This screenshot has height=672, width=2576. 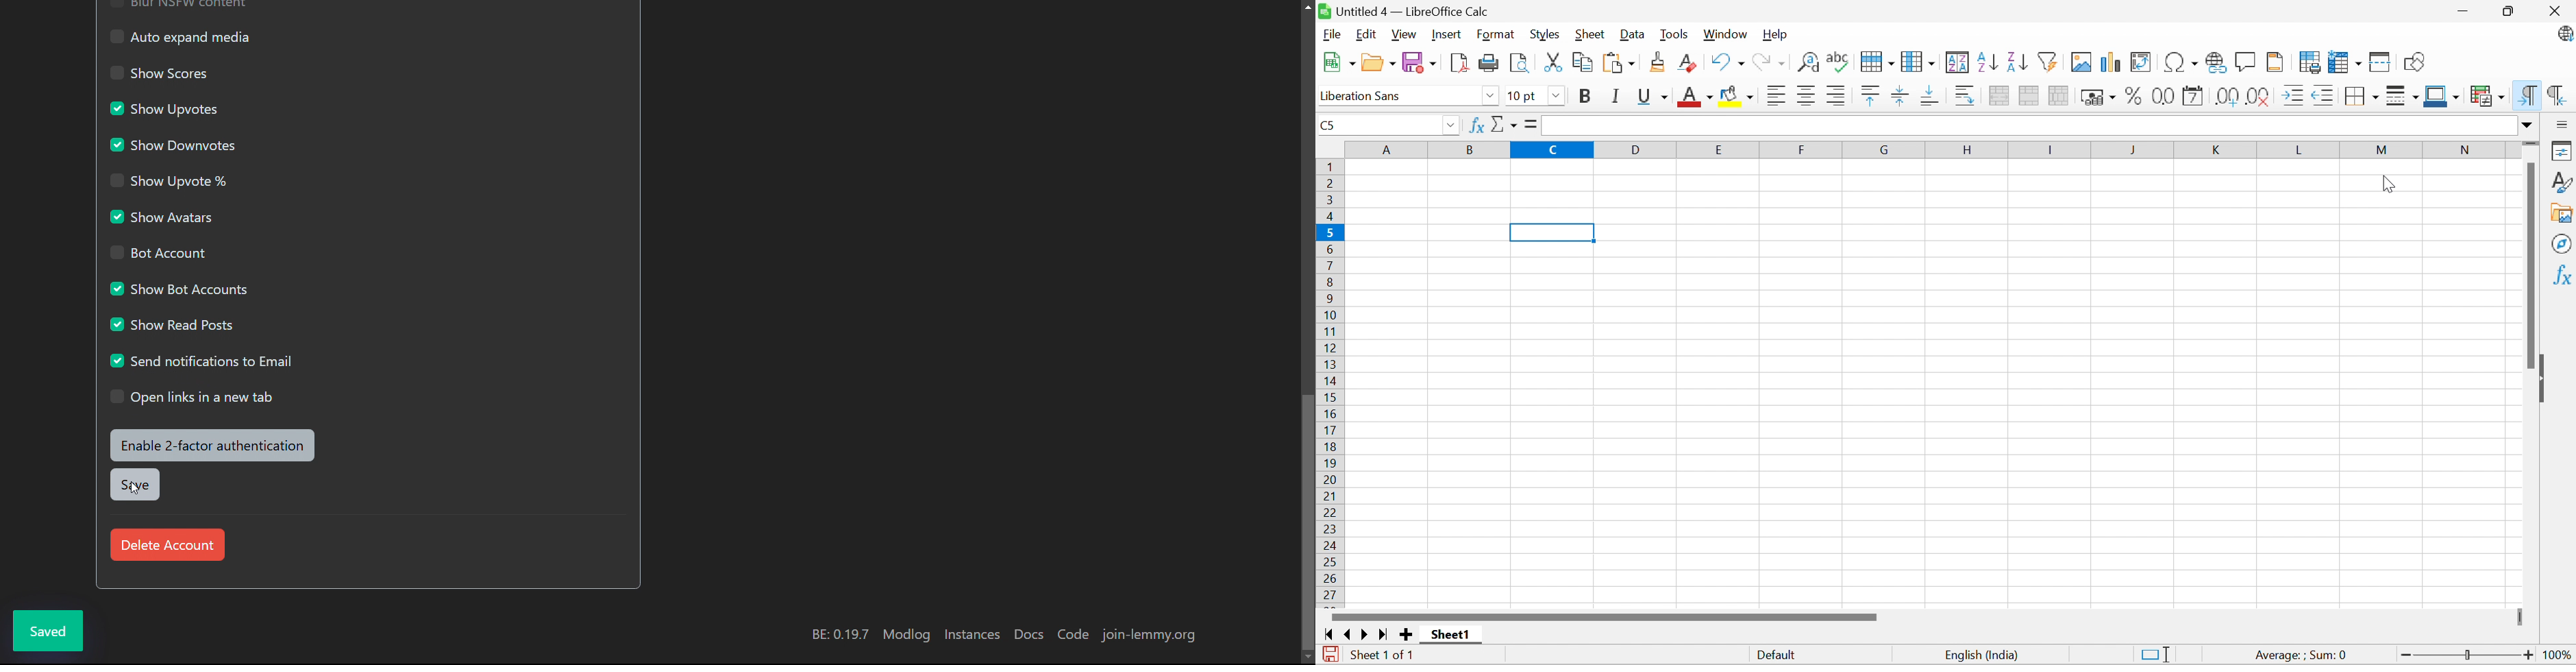 What do you see at coordinates (2526, 95) in the screenshot?
I see `Left-to-right` at bounding box center [2526, 95].